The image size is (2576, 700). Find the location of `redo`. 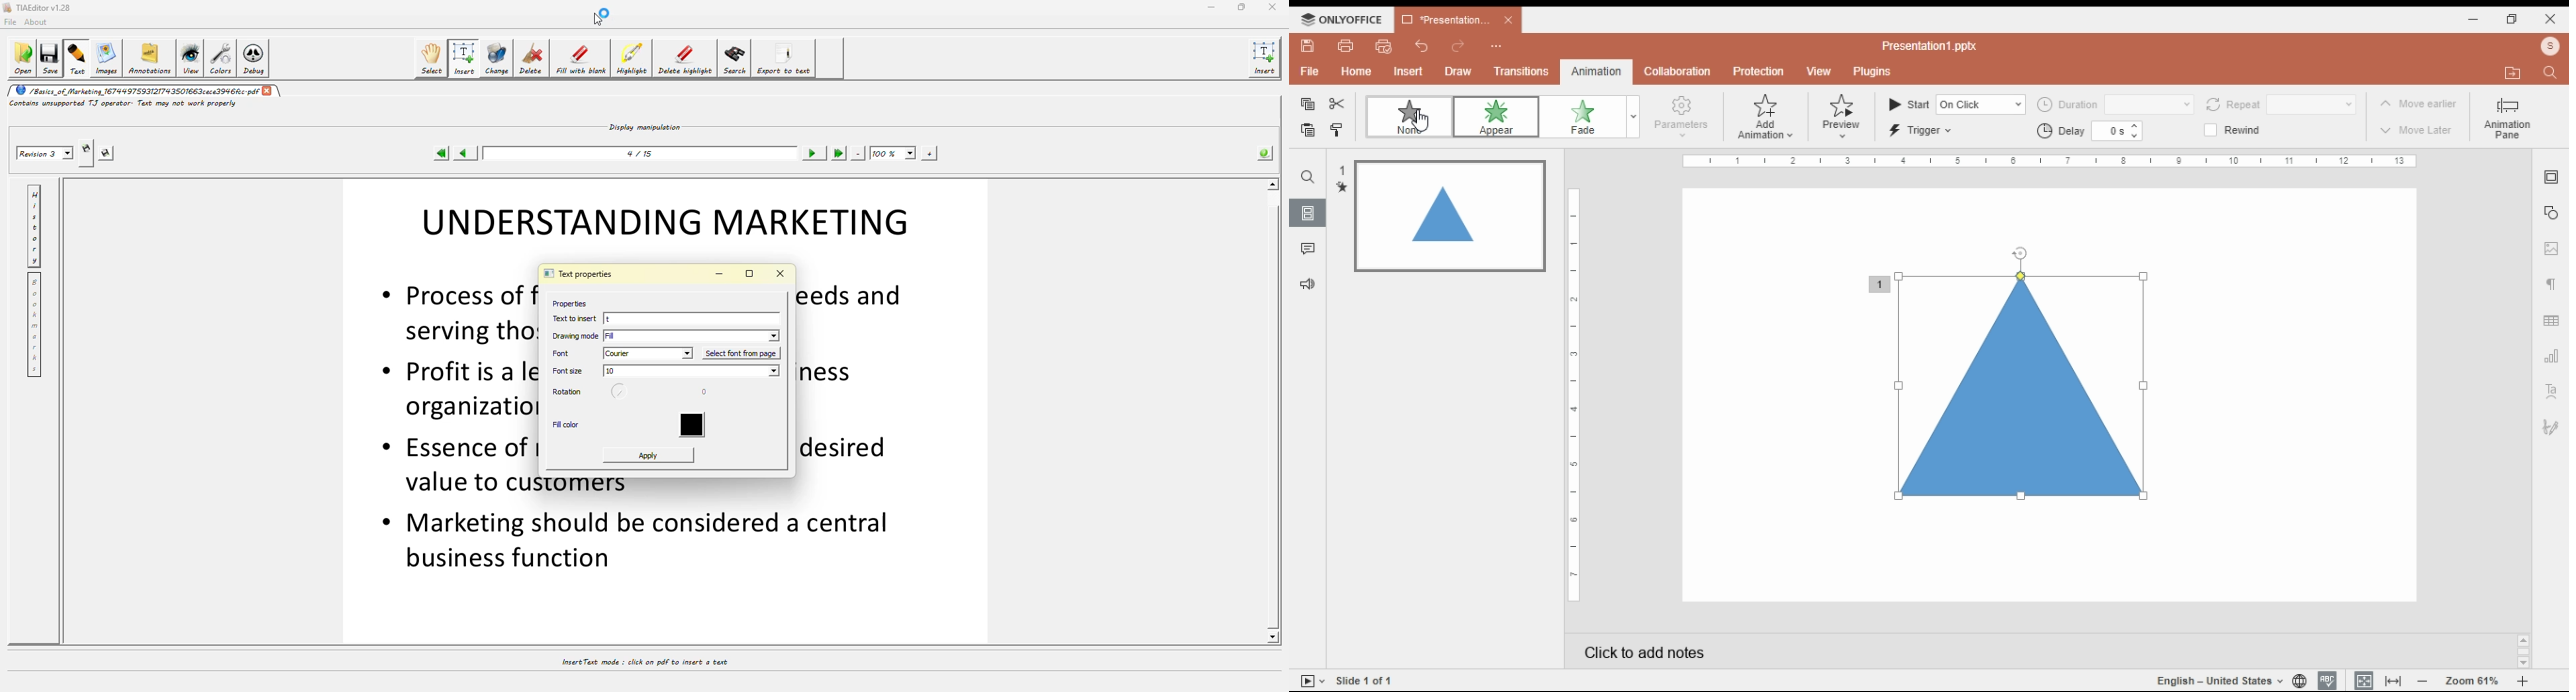

redo is located at coordinates (1458, 48).